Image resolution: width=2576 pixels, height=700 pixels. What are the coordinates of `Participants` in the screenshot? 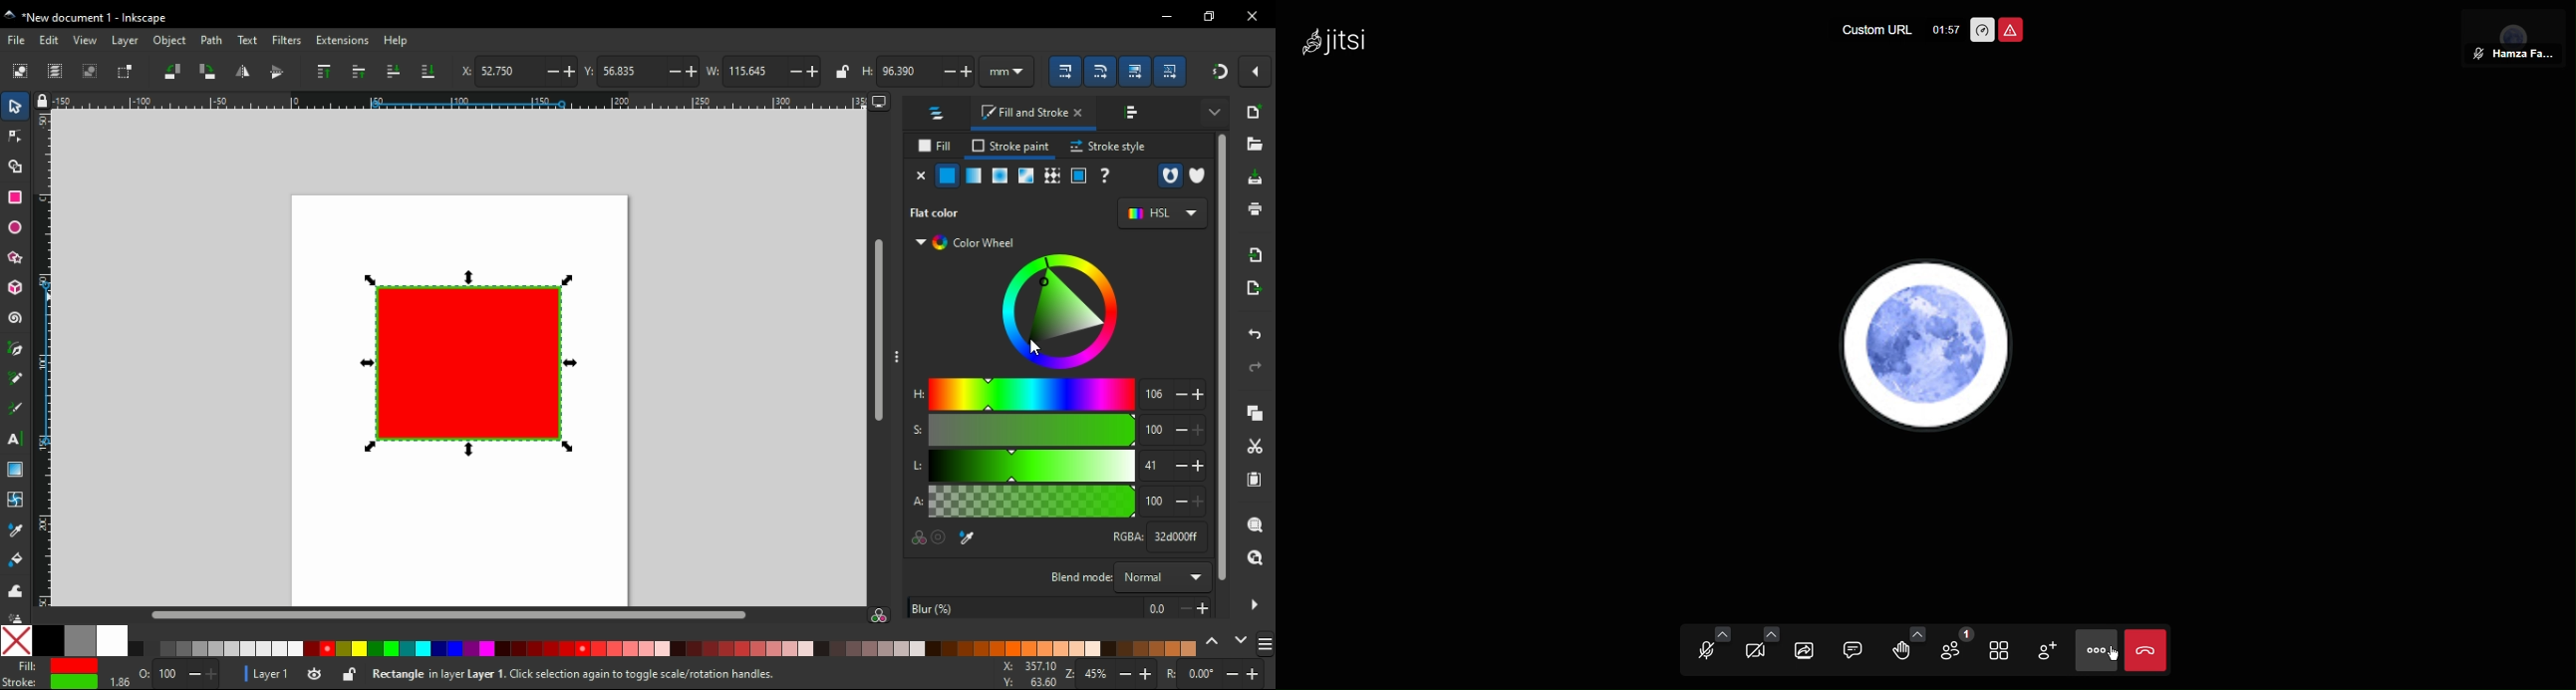 It's located at (1953, 651).